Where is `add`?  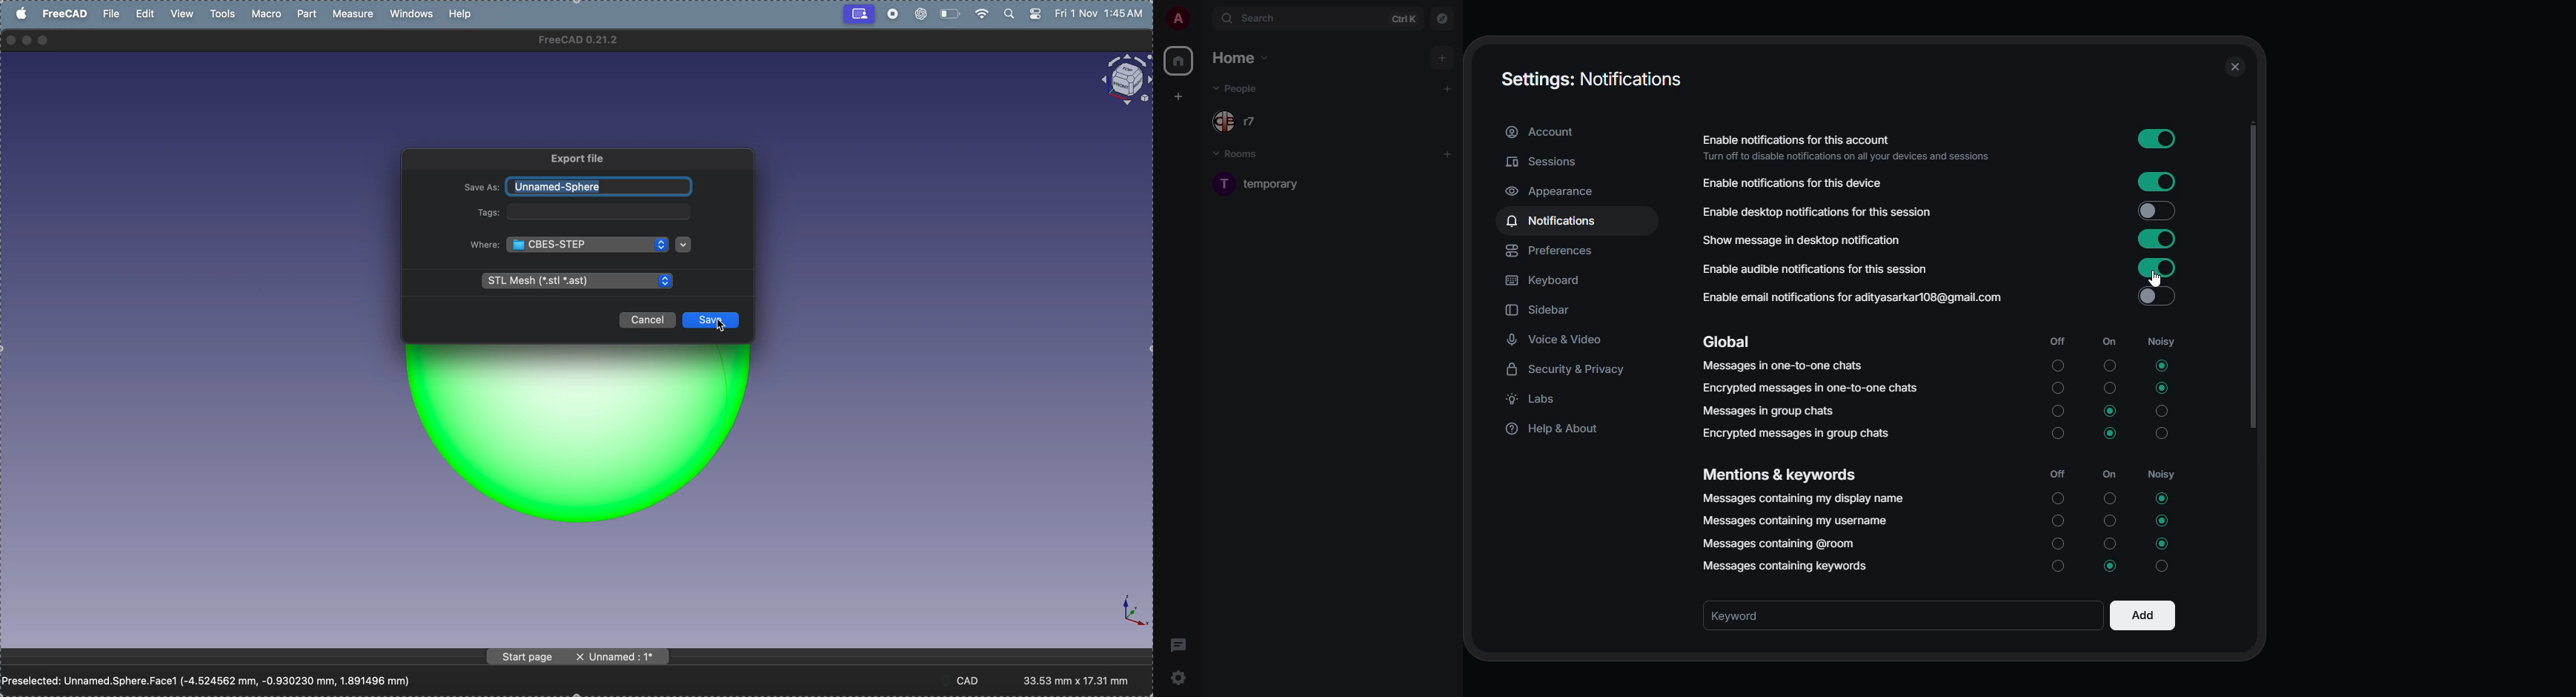
add is located at coordinates (1441, 58).